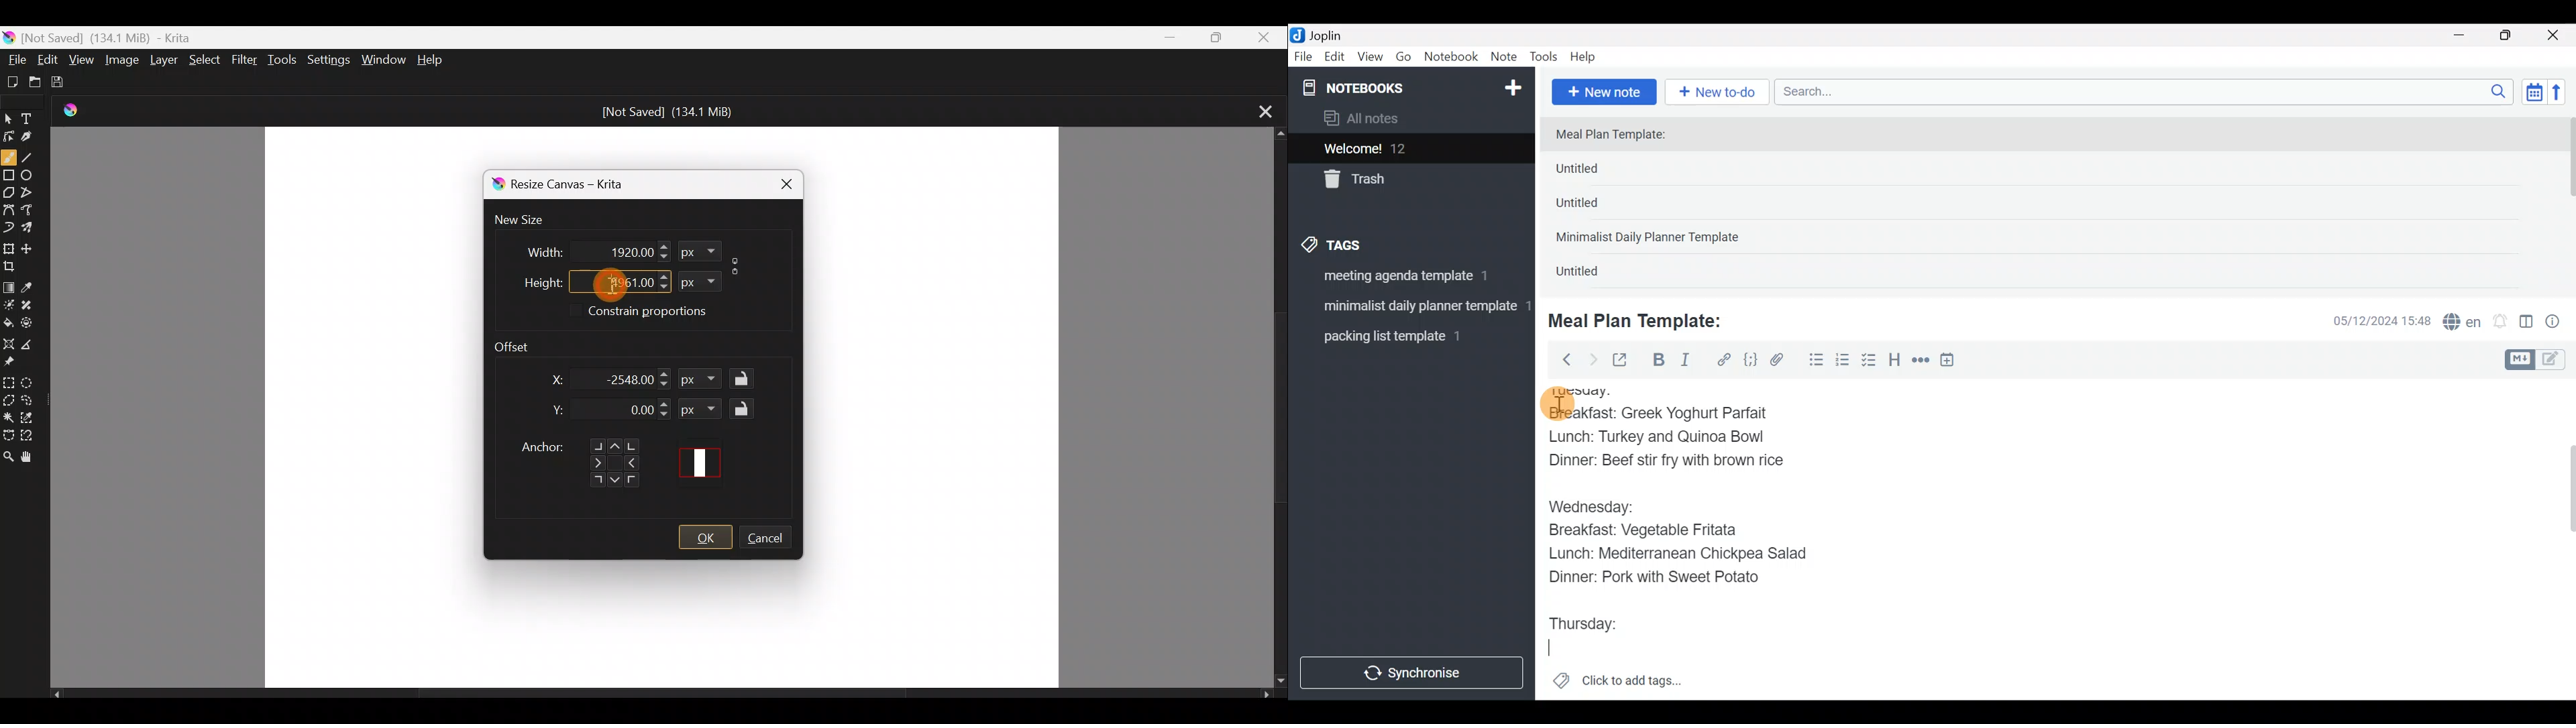 The image size is (2576, 728). I want to click on Date & time, so click(2371, 320).